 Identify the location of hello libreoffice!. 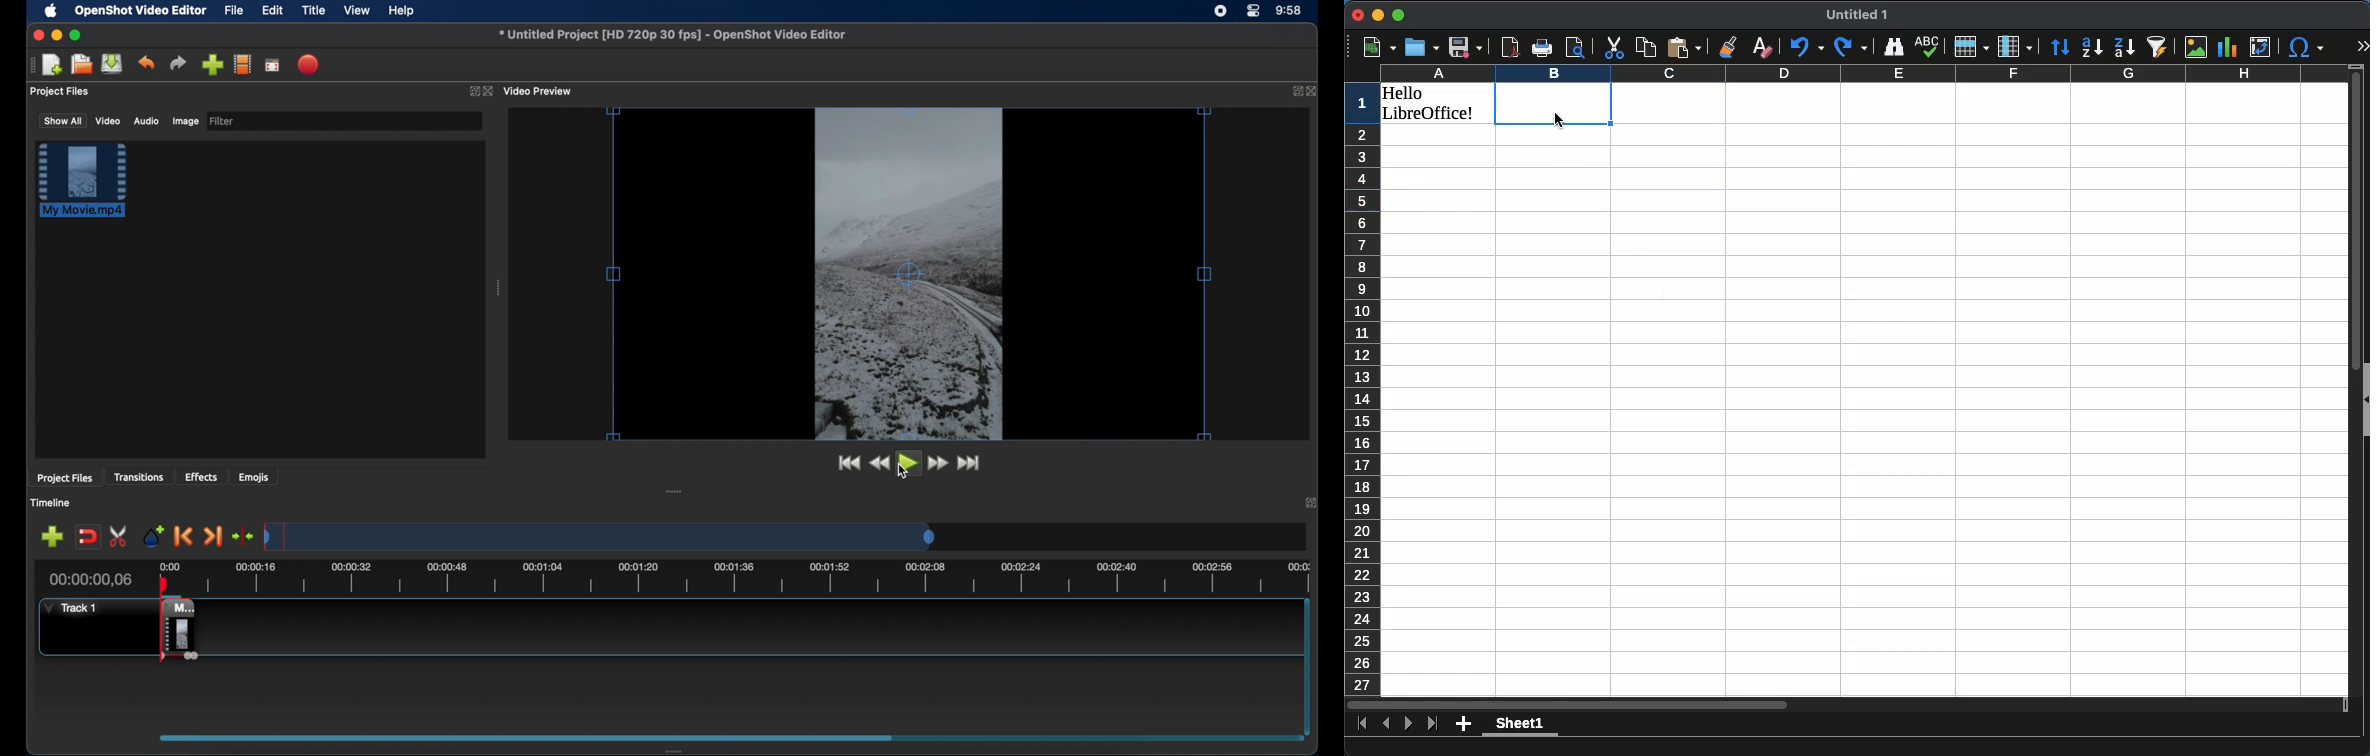
(1432, 103).